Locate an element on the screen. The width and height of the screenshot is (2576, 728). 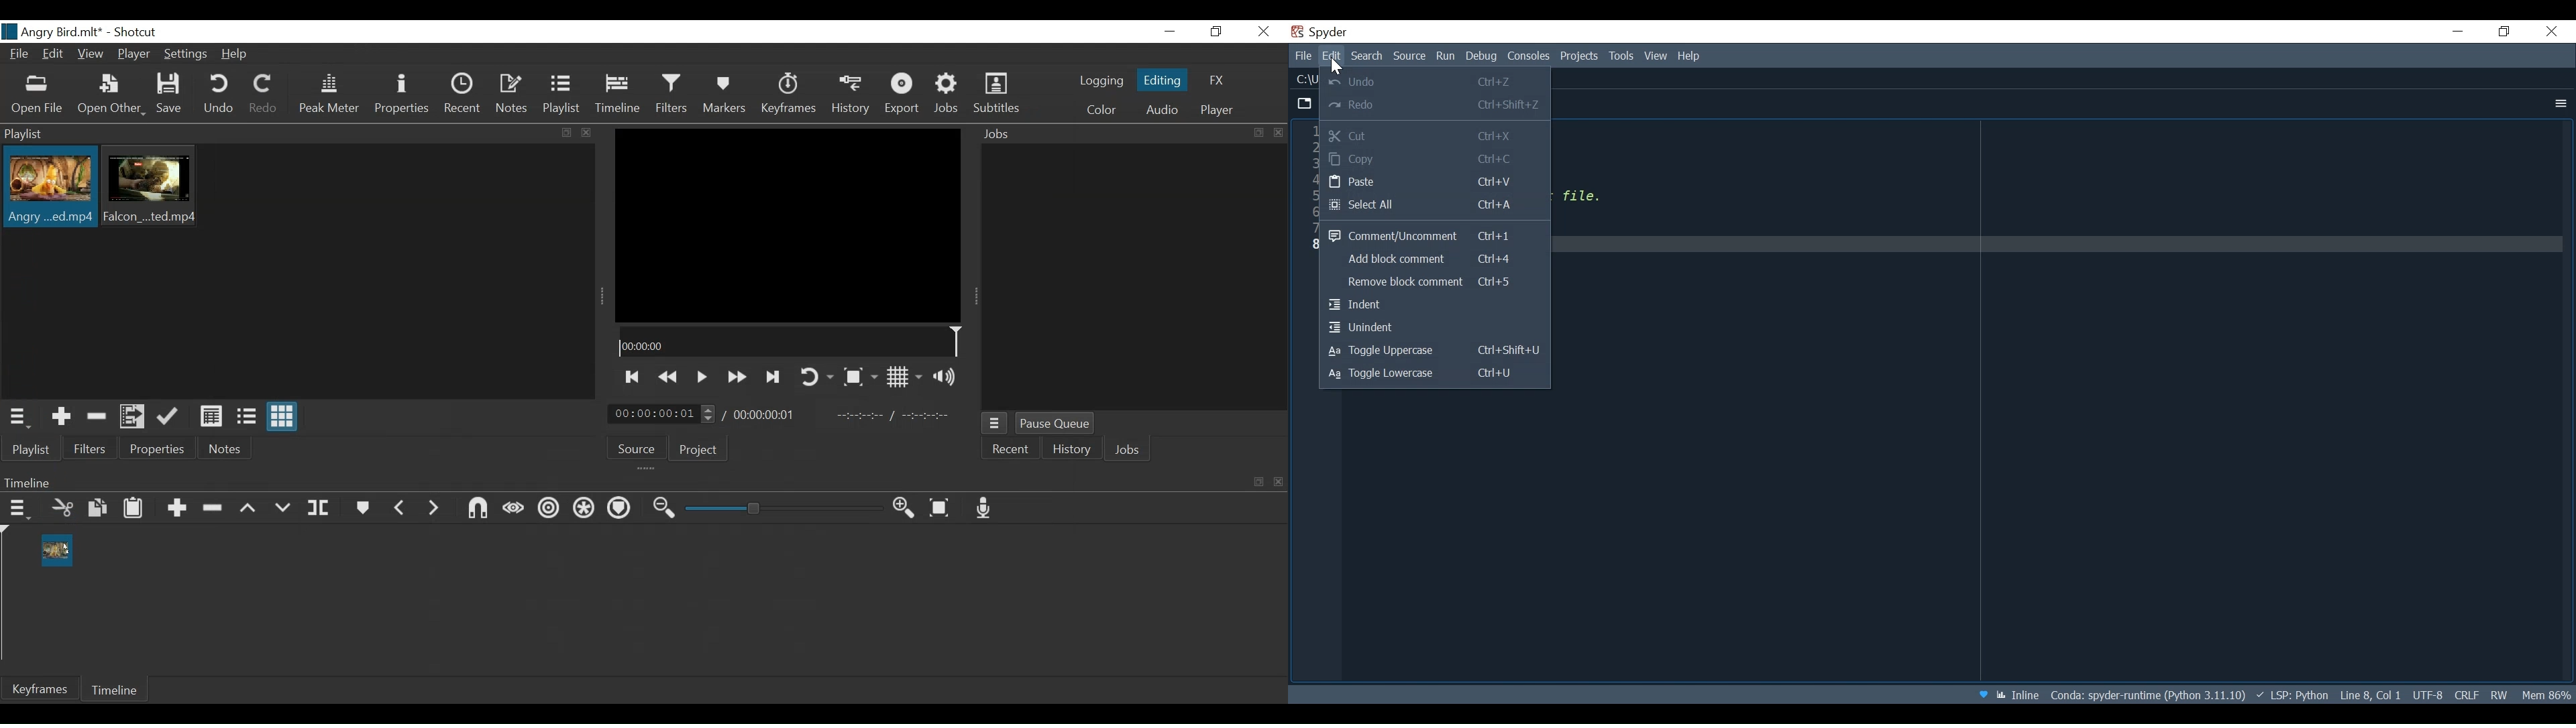
Cursor is located at coordinates (1338, 67).